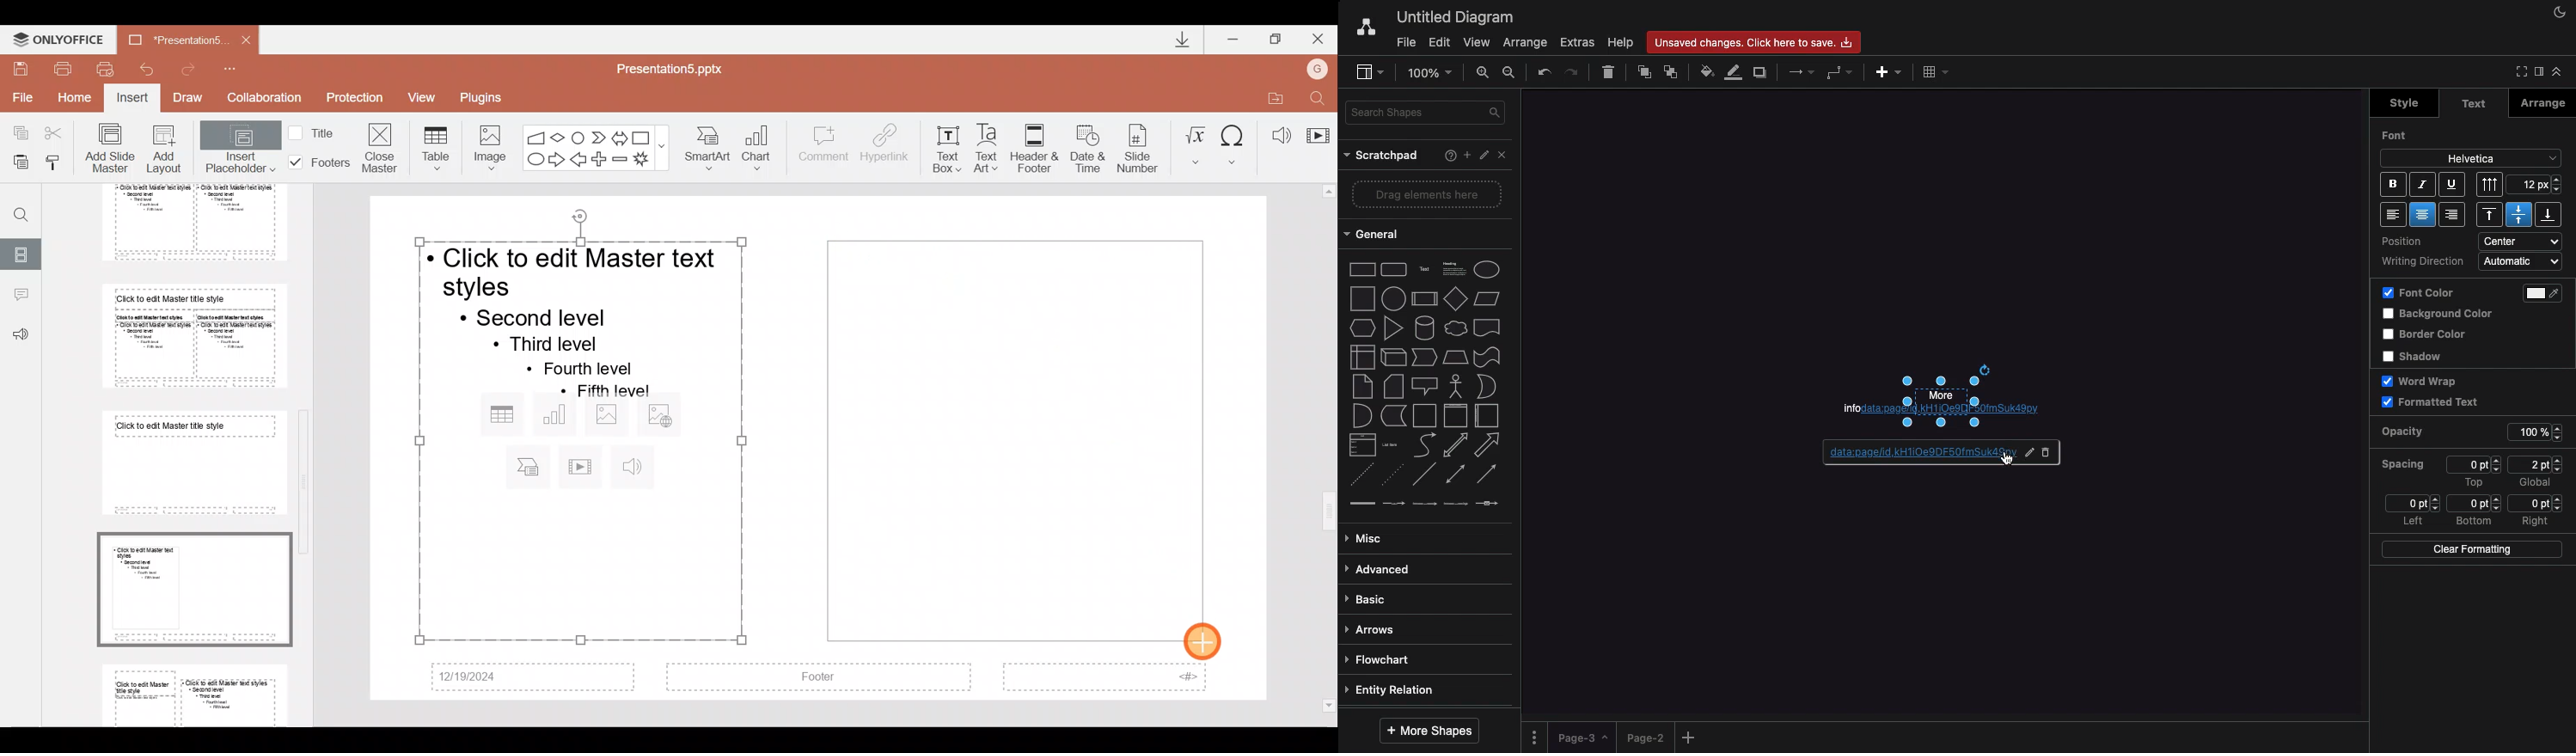 This screenshot has width=2576, height=756. What do you see at coordinates (57, 132) in the screenshot?
I see `Cut` at bounding box center [57, 132].